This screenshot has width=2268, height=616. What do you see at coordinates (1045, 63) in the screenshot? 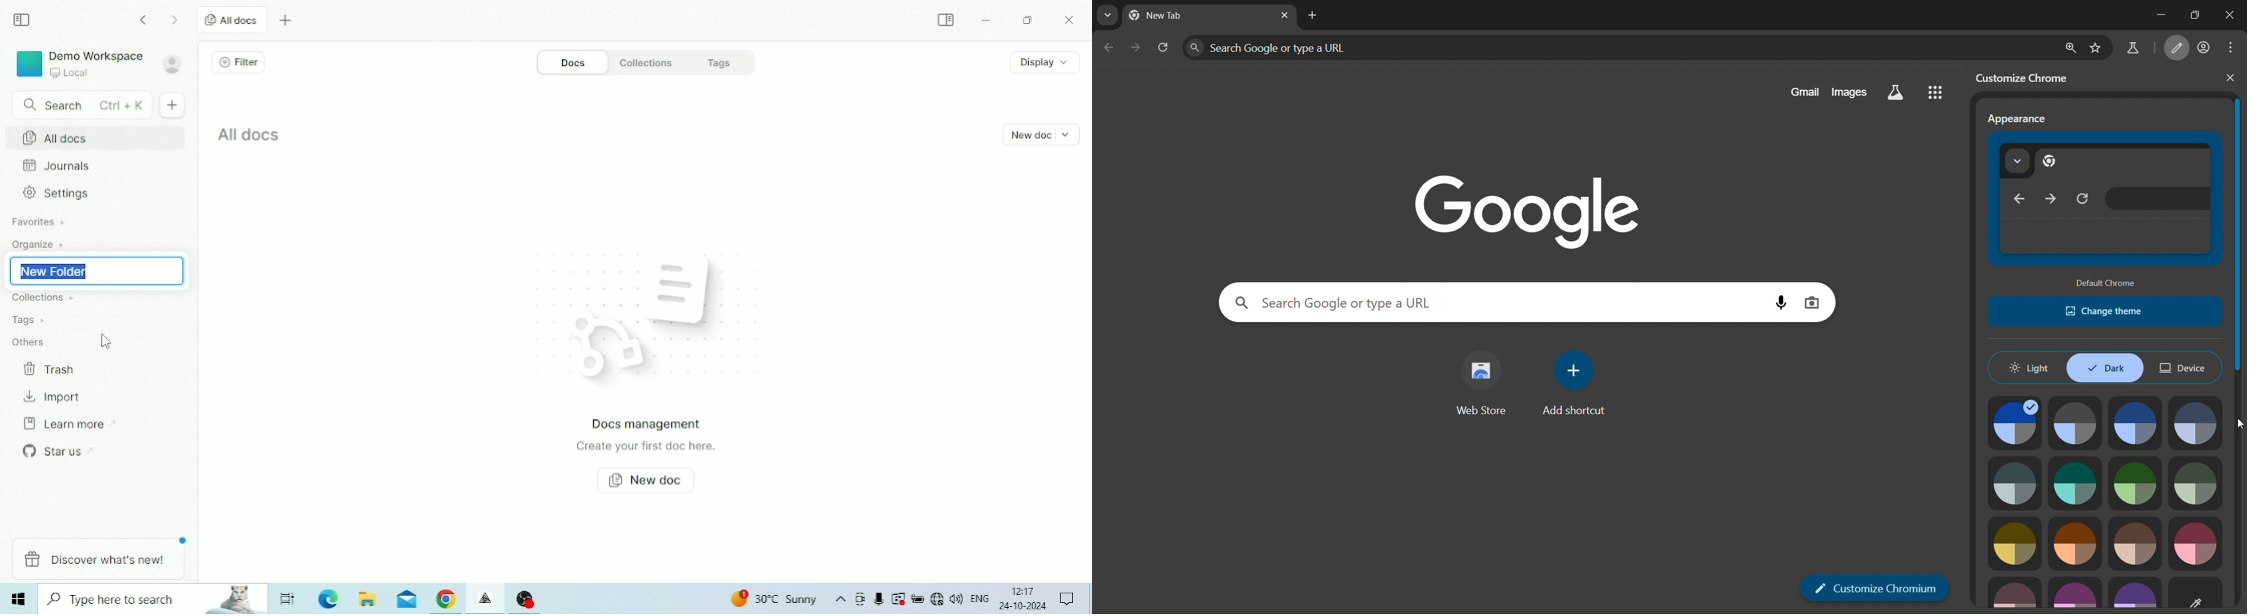
I see `Display` at bounding box center [1045, 63].